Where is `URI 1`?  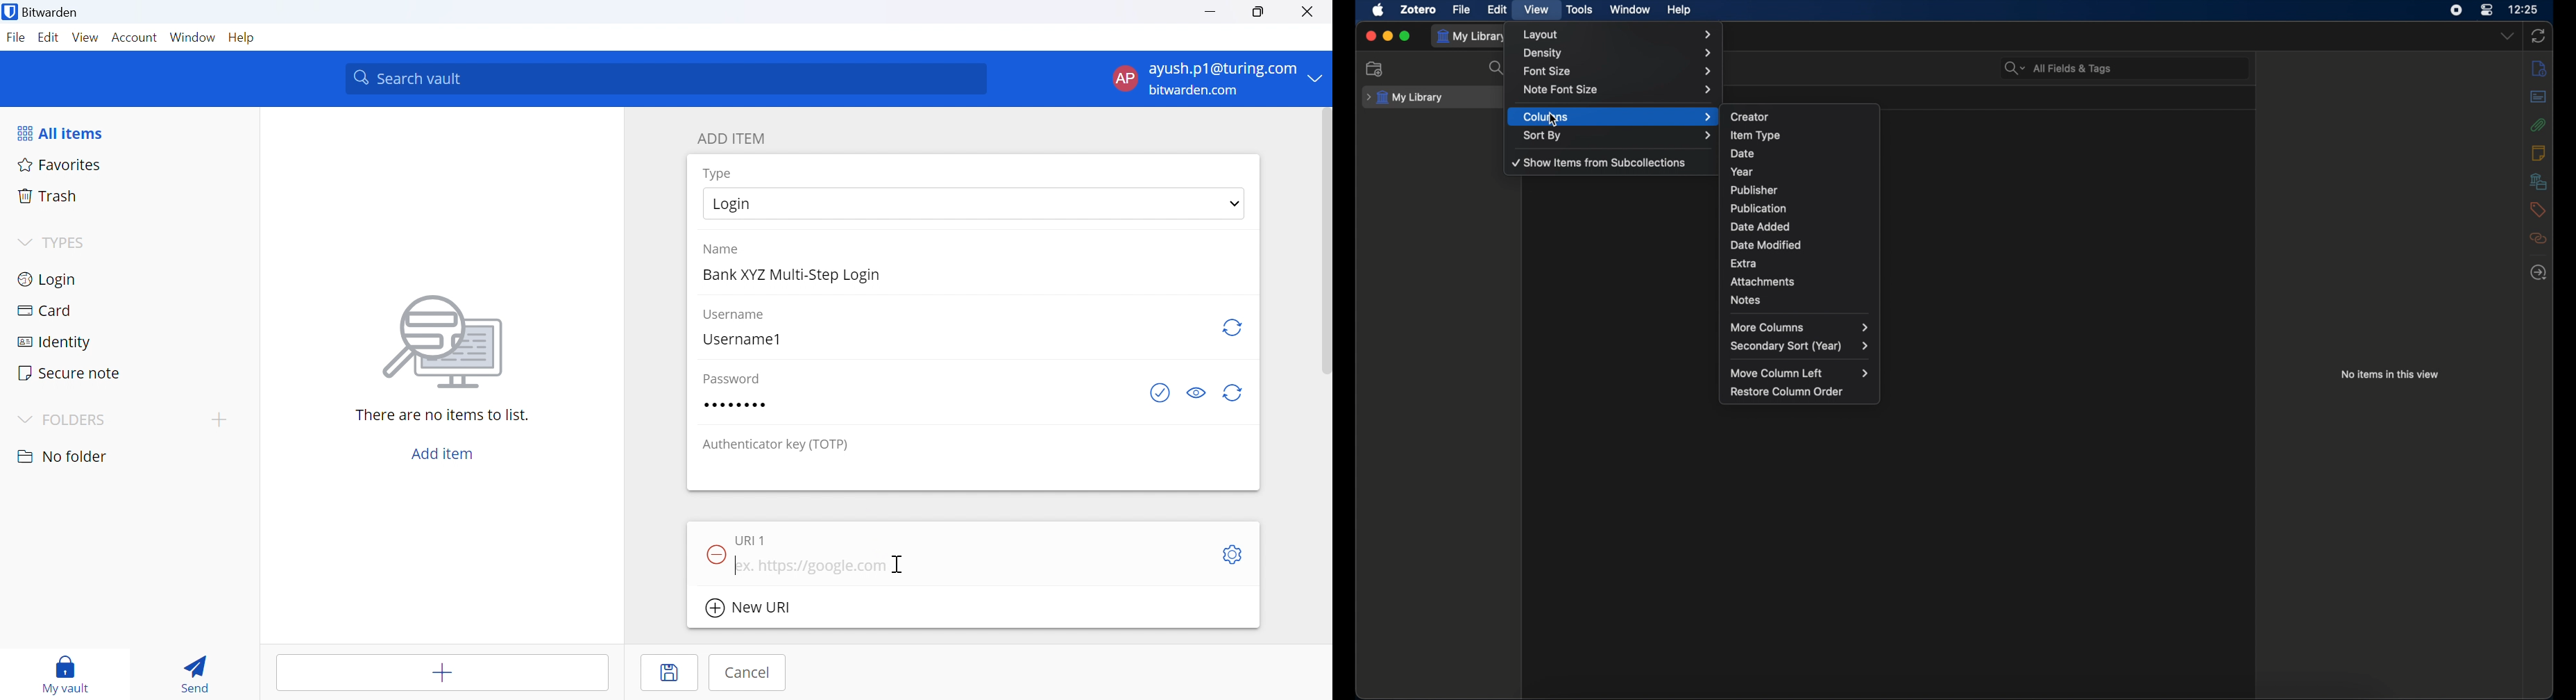
URI 1 is located at coordinates (753, 538).